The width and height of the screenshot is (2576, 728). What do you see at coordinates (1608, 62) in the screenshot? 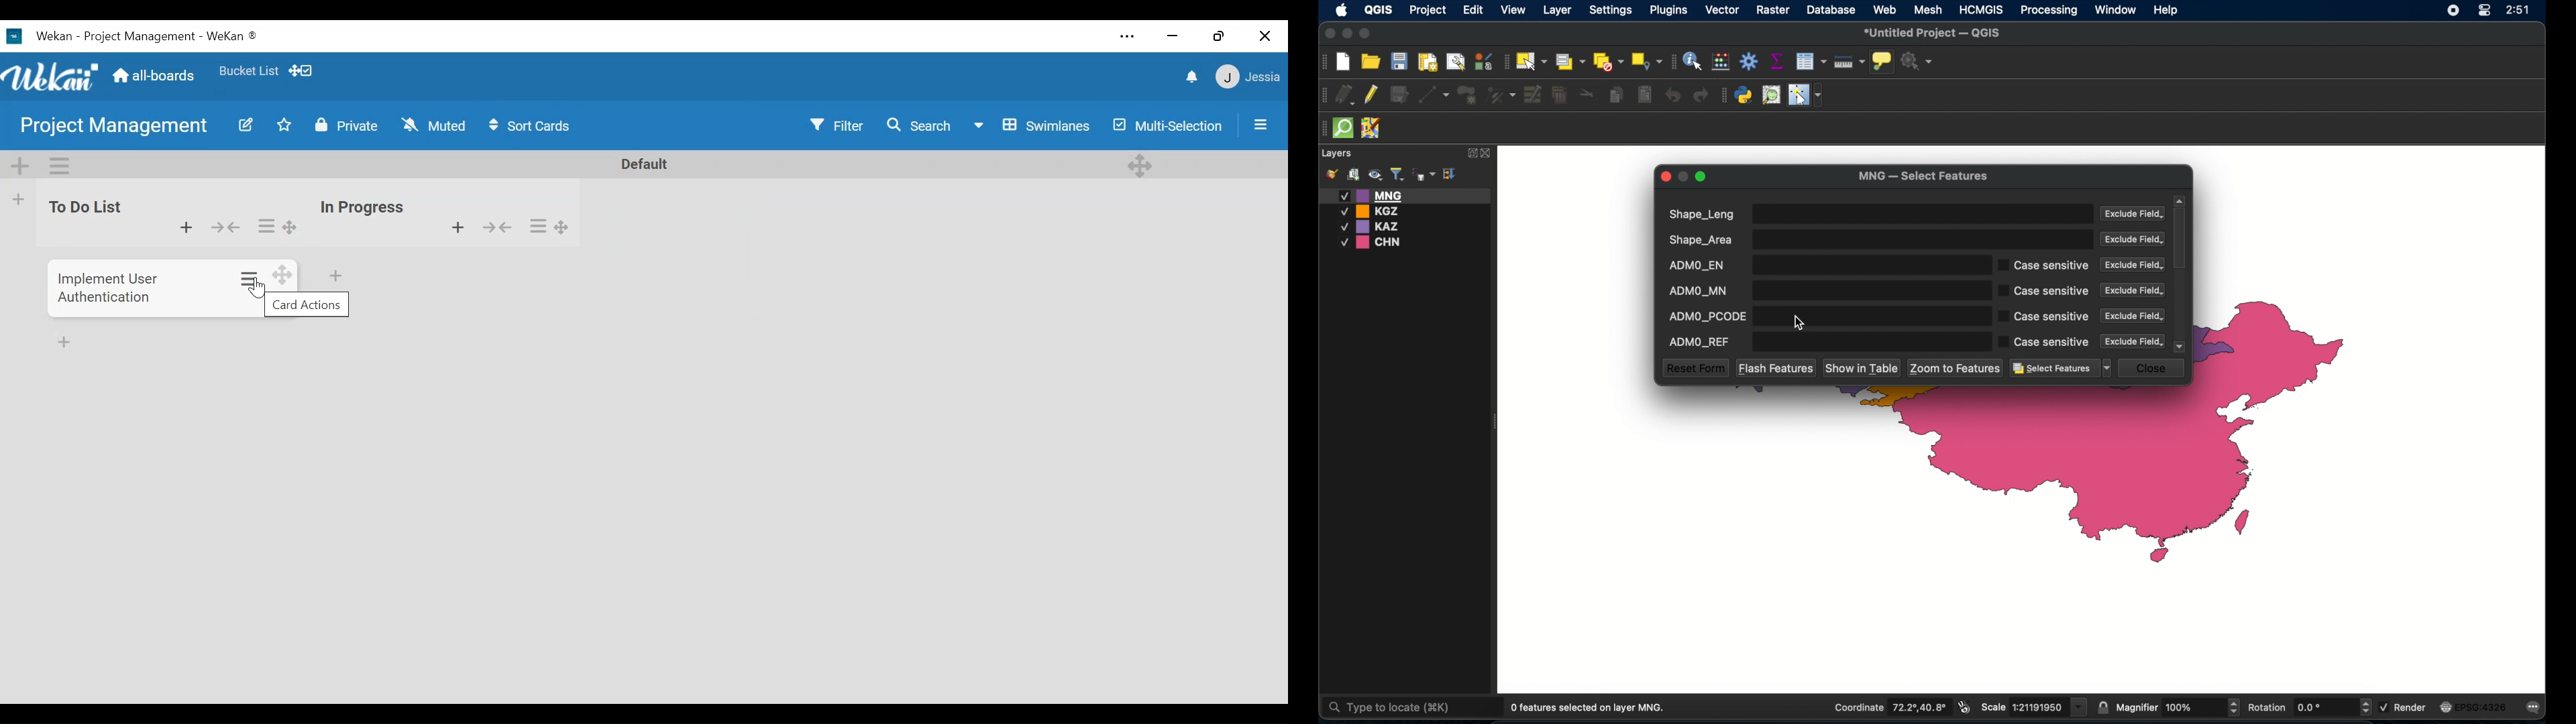
I see `deselect all features` at bounding box center [1608, 62].